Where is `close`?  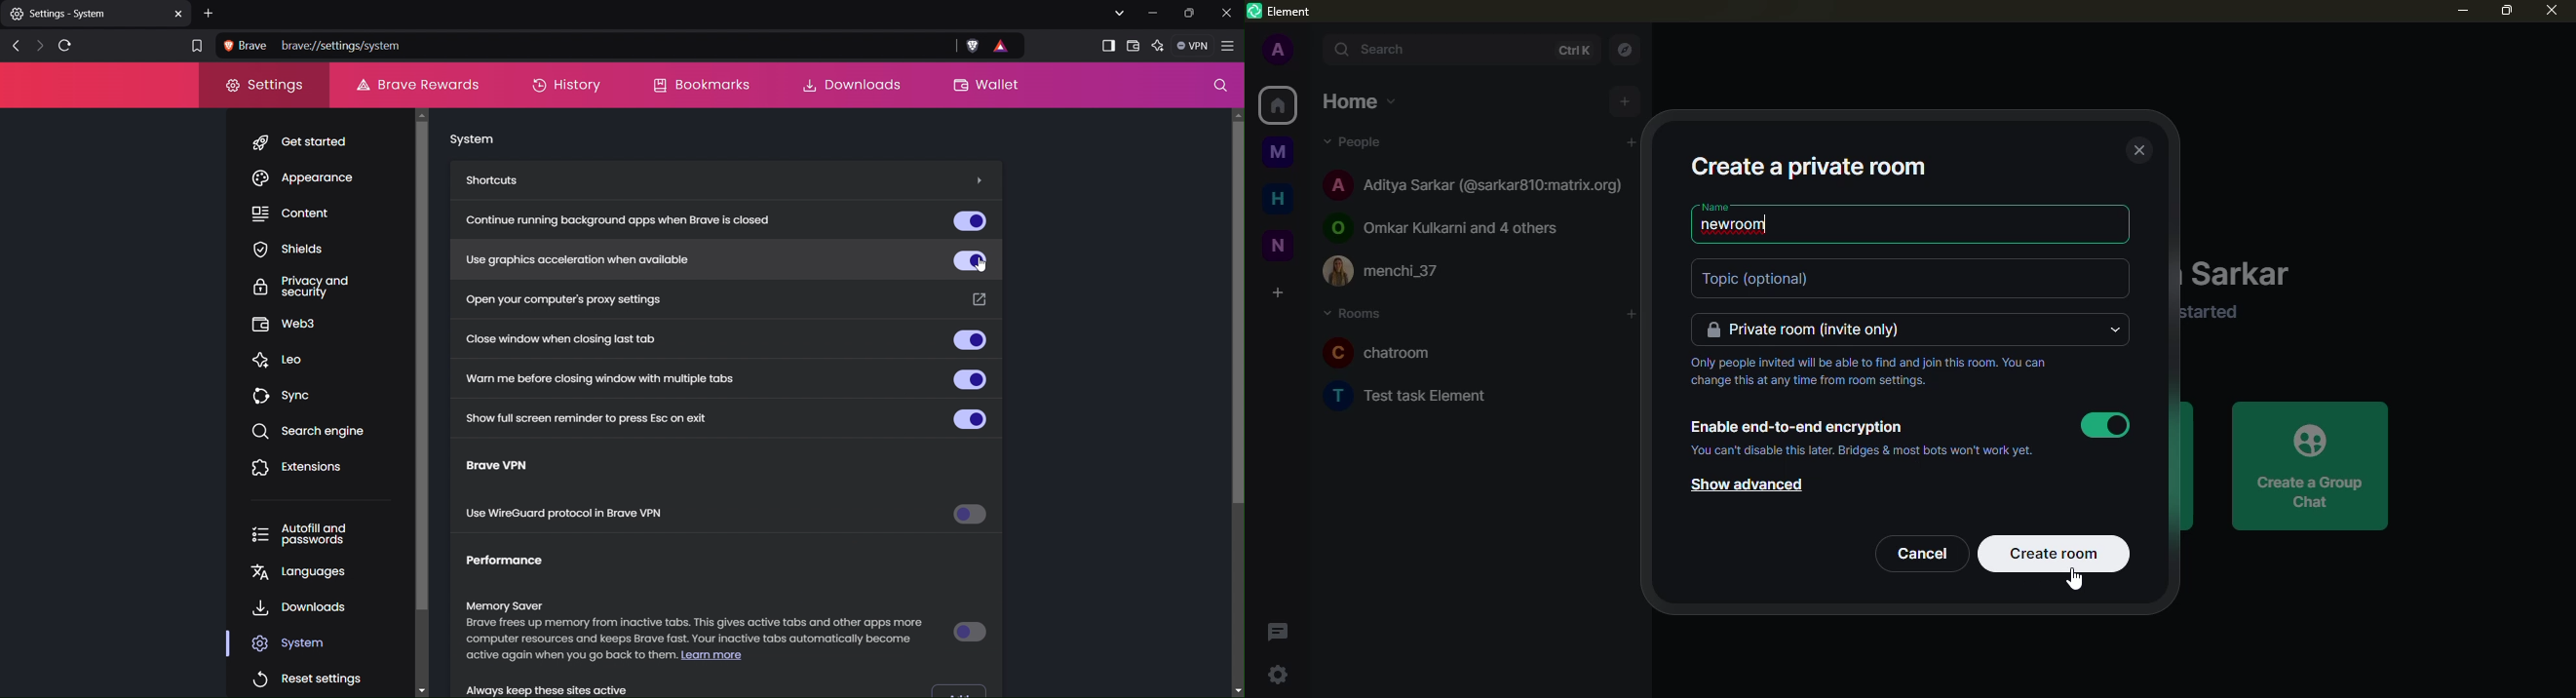 close is located at coordinates (2137, 148).